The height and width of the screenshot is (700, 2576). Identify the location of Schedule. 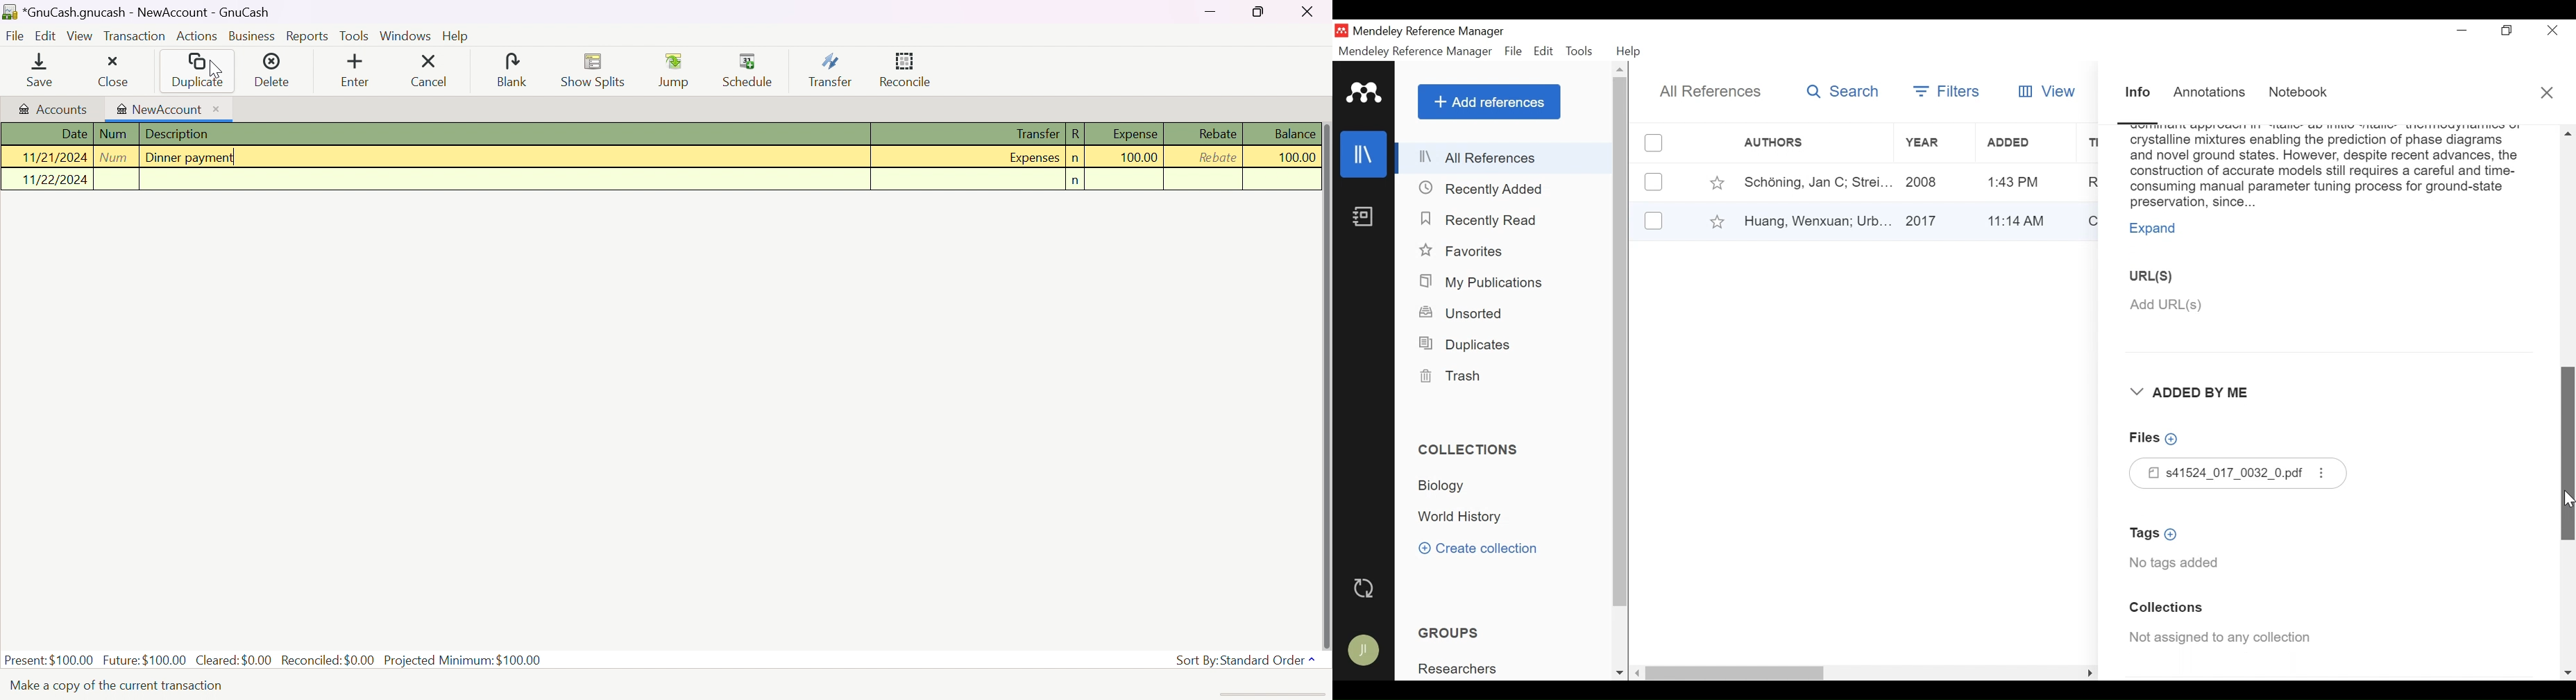
(749, 70).